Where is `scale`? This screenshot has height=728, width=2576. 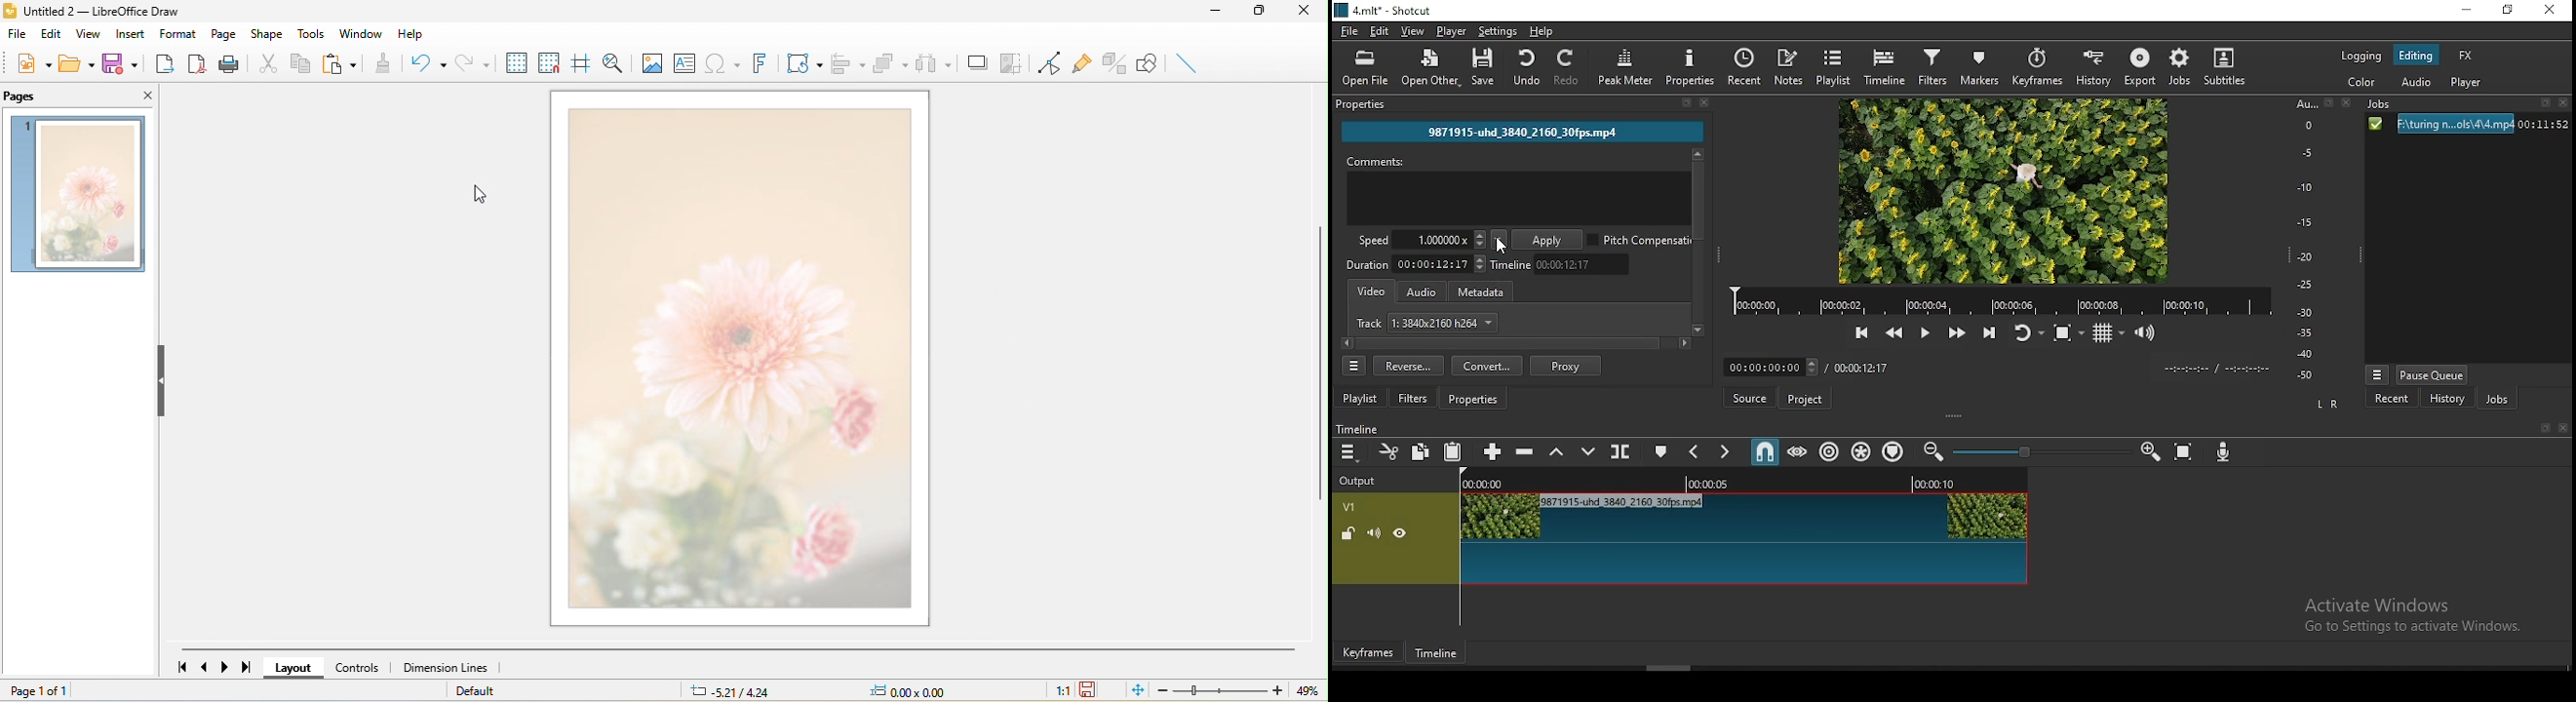
scale is located at coordinates (2309, 241).